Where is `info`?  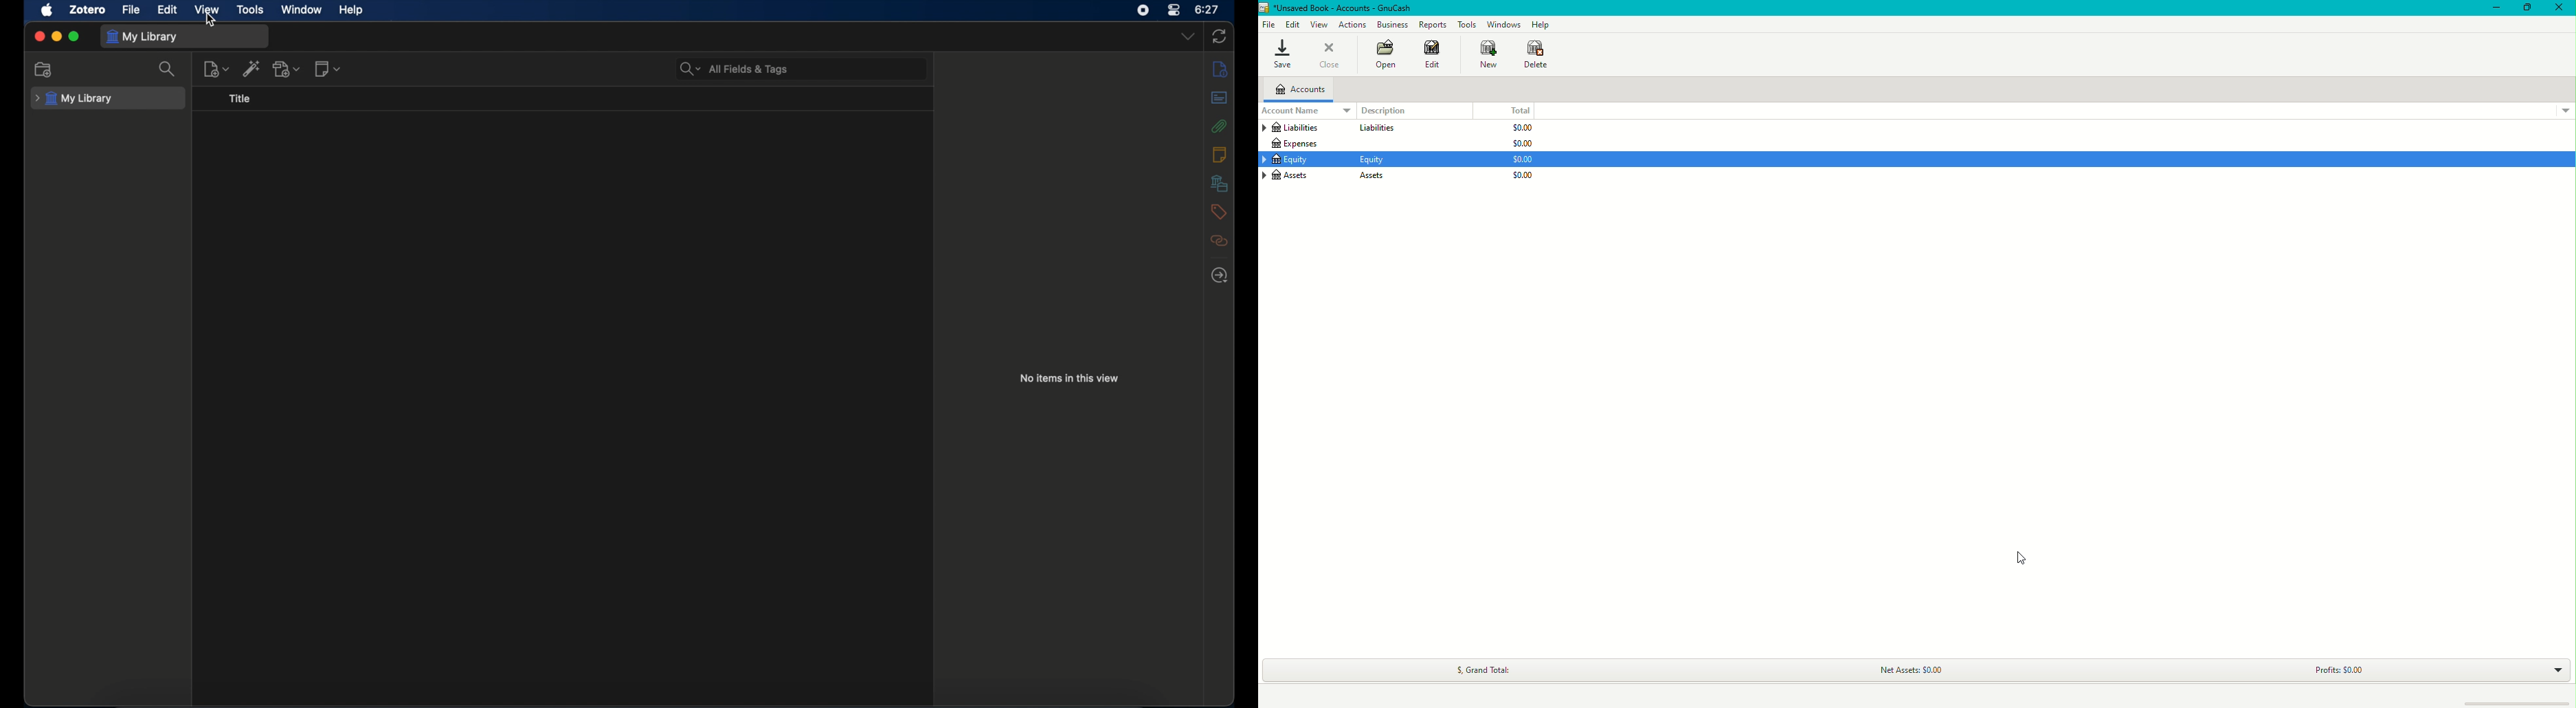 info is located at coordinates (1220, 154).